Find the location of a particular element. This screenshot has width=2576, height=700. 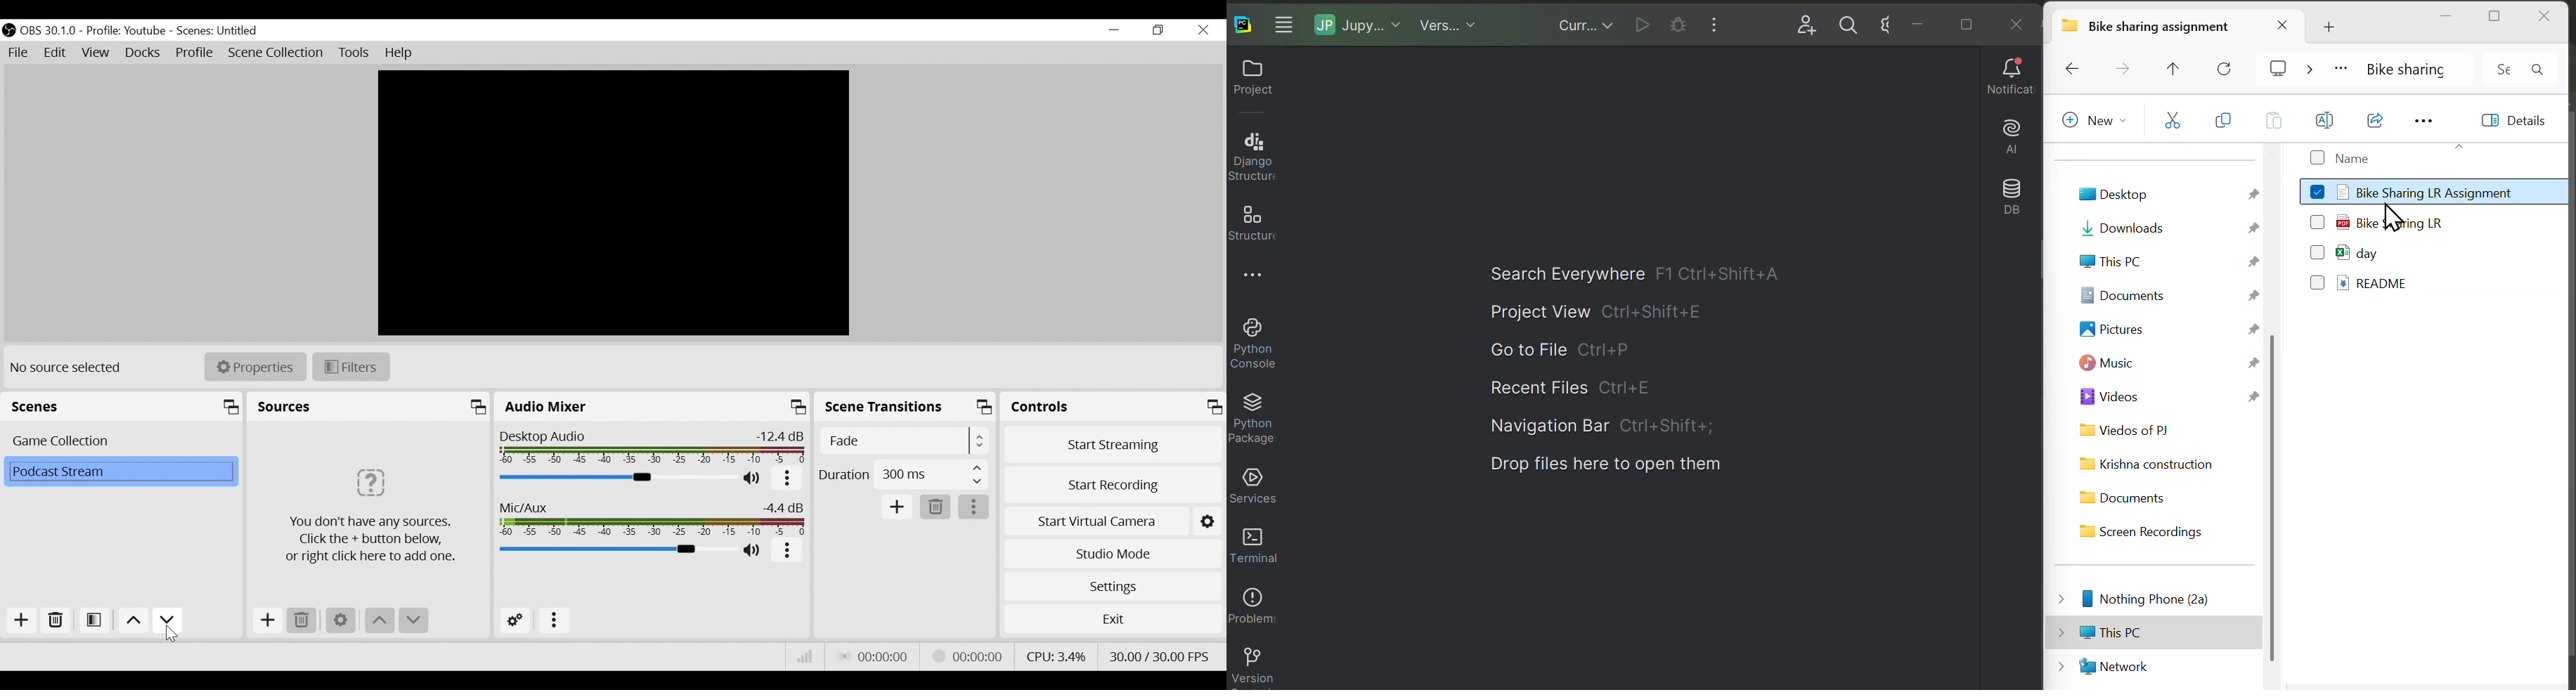

Checkbox is located at coordinates (2317, 251).